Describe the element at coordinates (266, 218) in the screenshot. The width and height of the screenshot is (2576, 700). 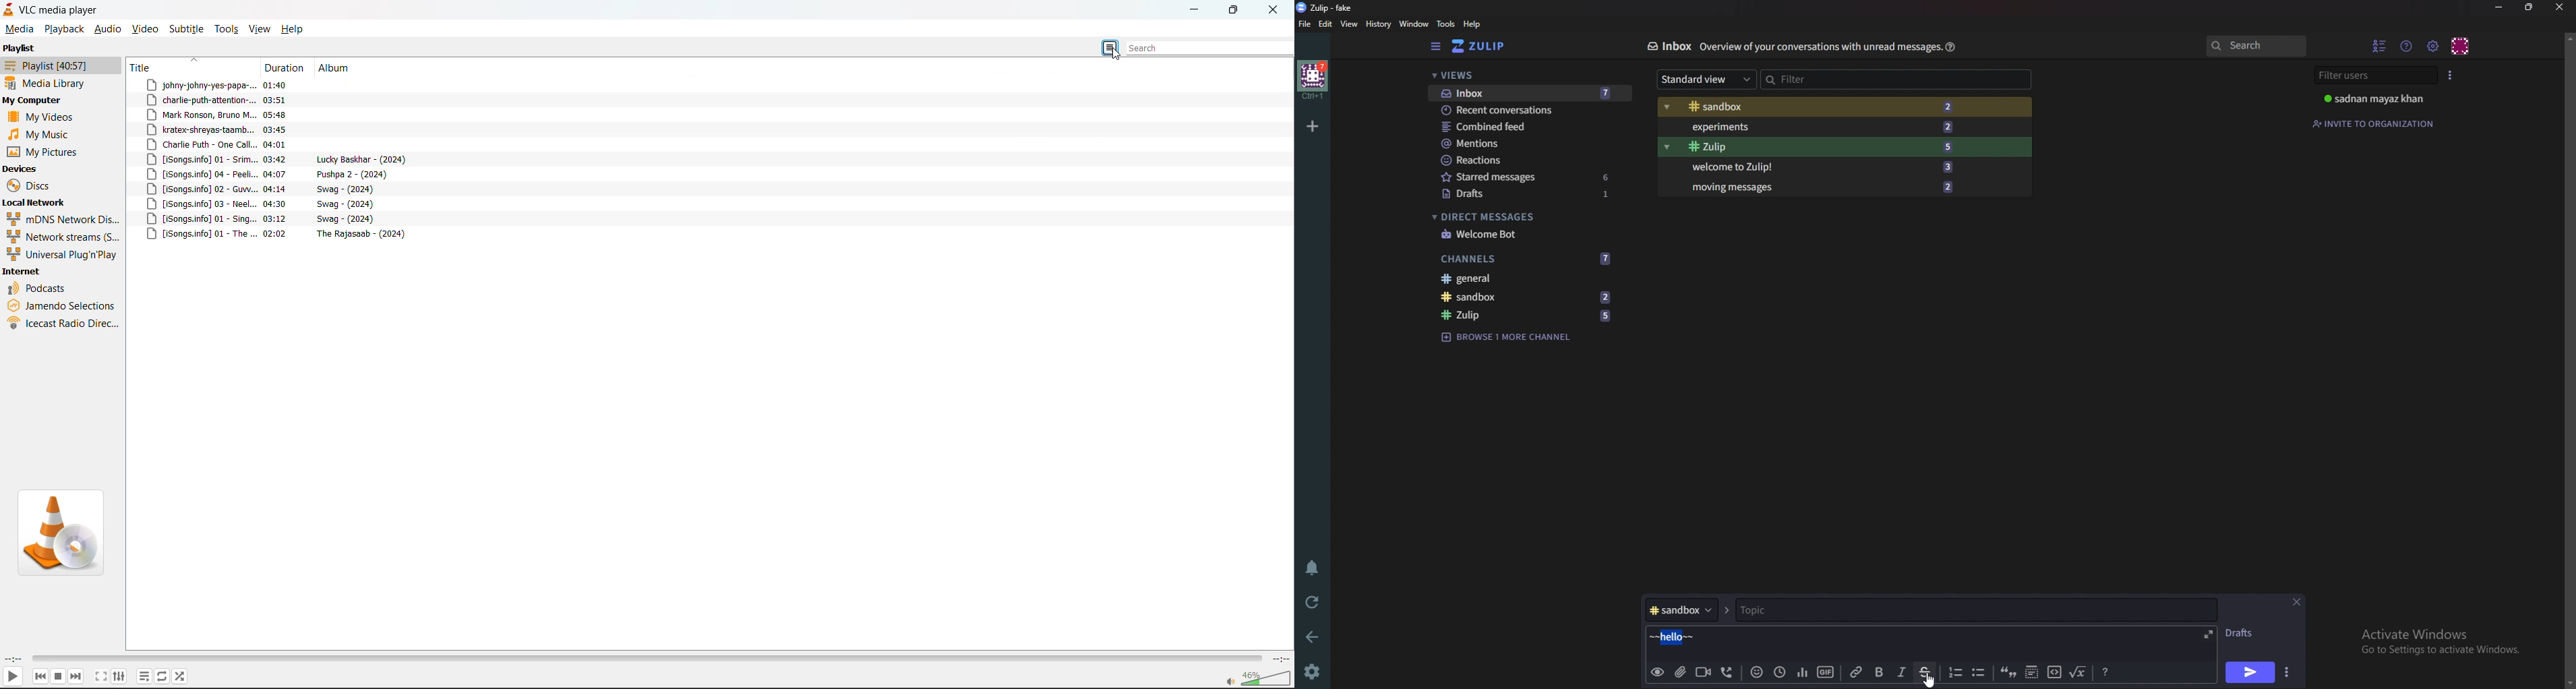
I see `track title with duration and album details` at that location.